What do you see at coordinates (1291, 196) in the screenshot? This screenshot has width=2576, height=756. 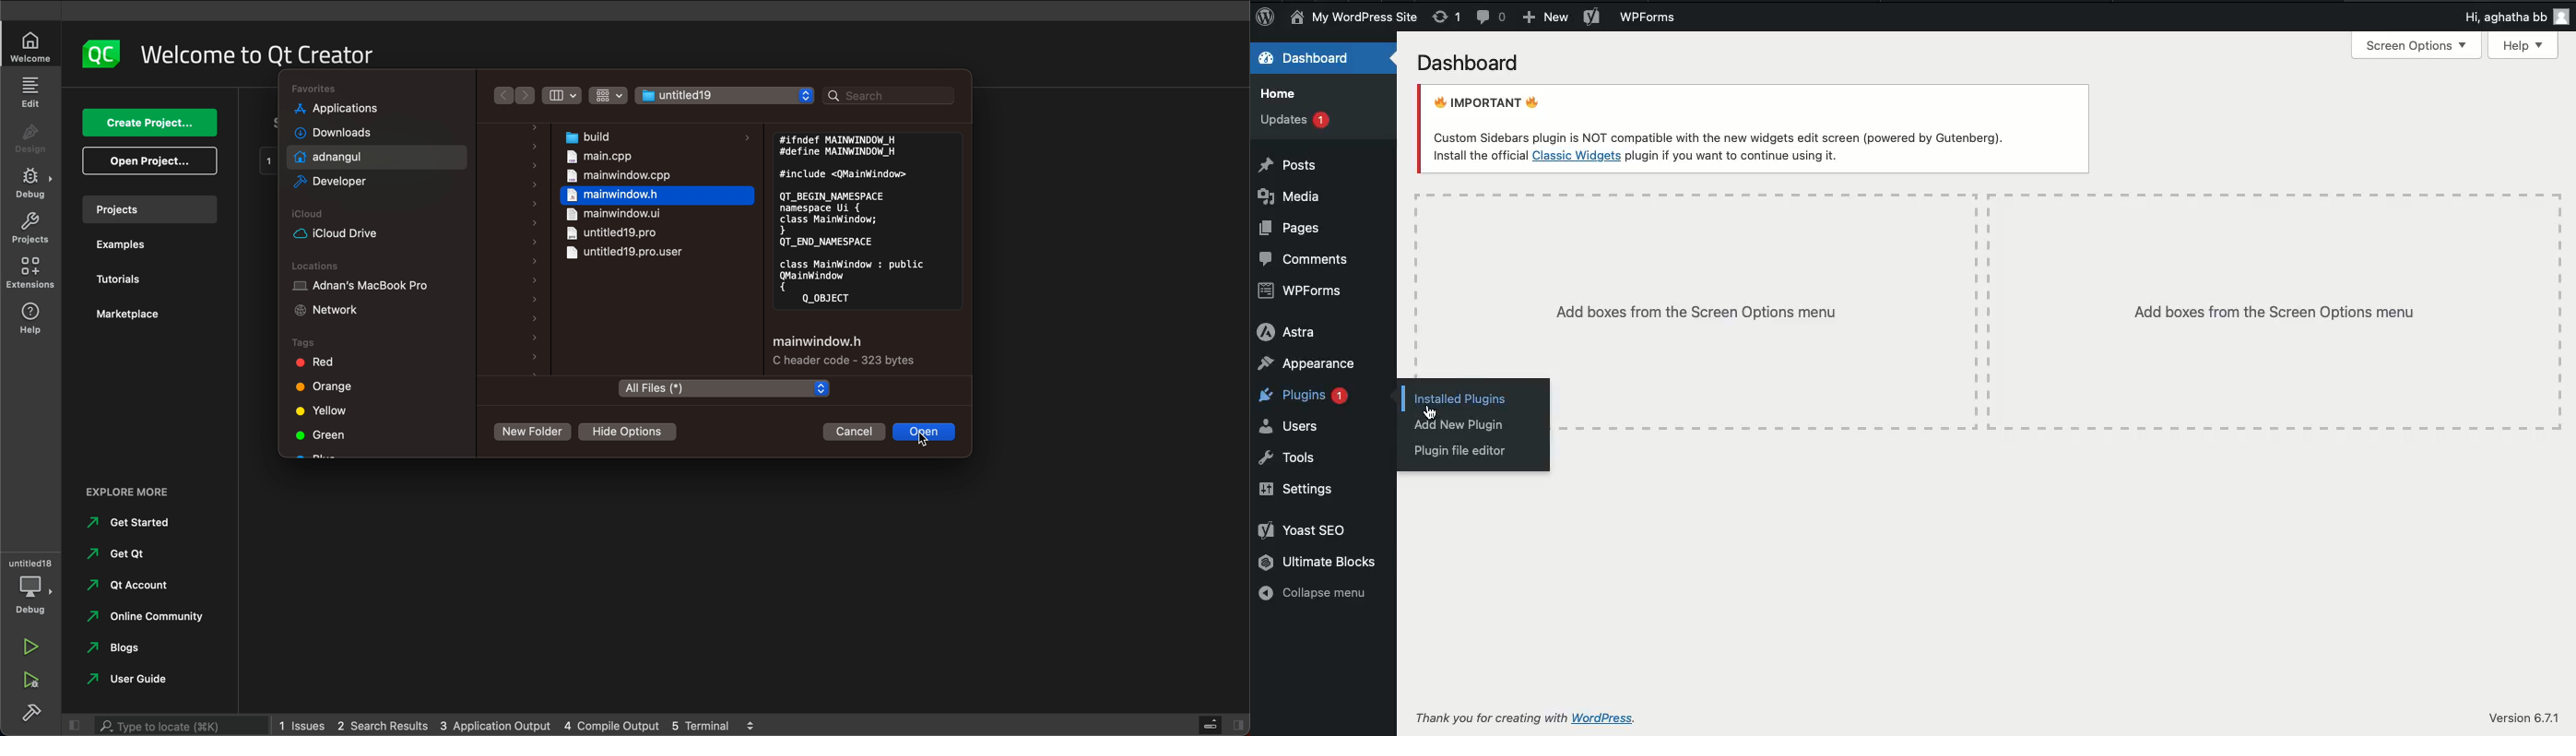 I see `Media` at bounding box center [1291, 196].